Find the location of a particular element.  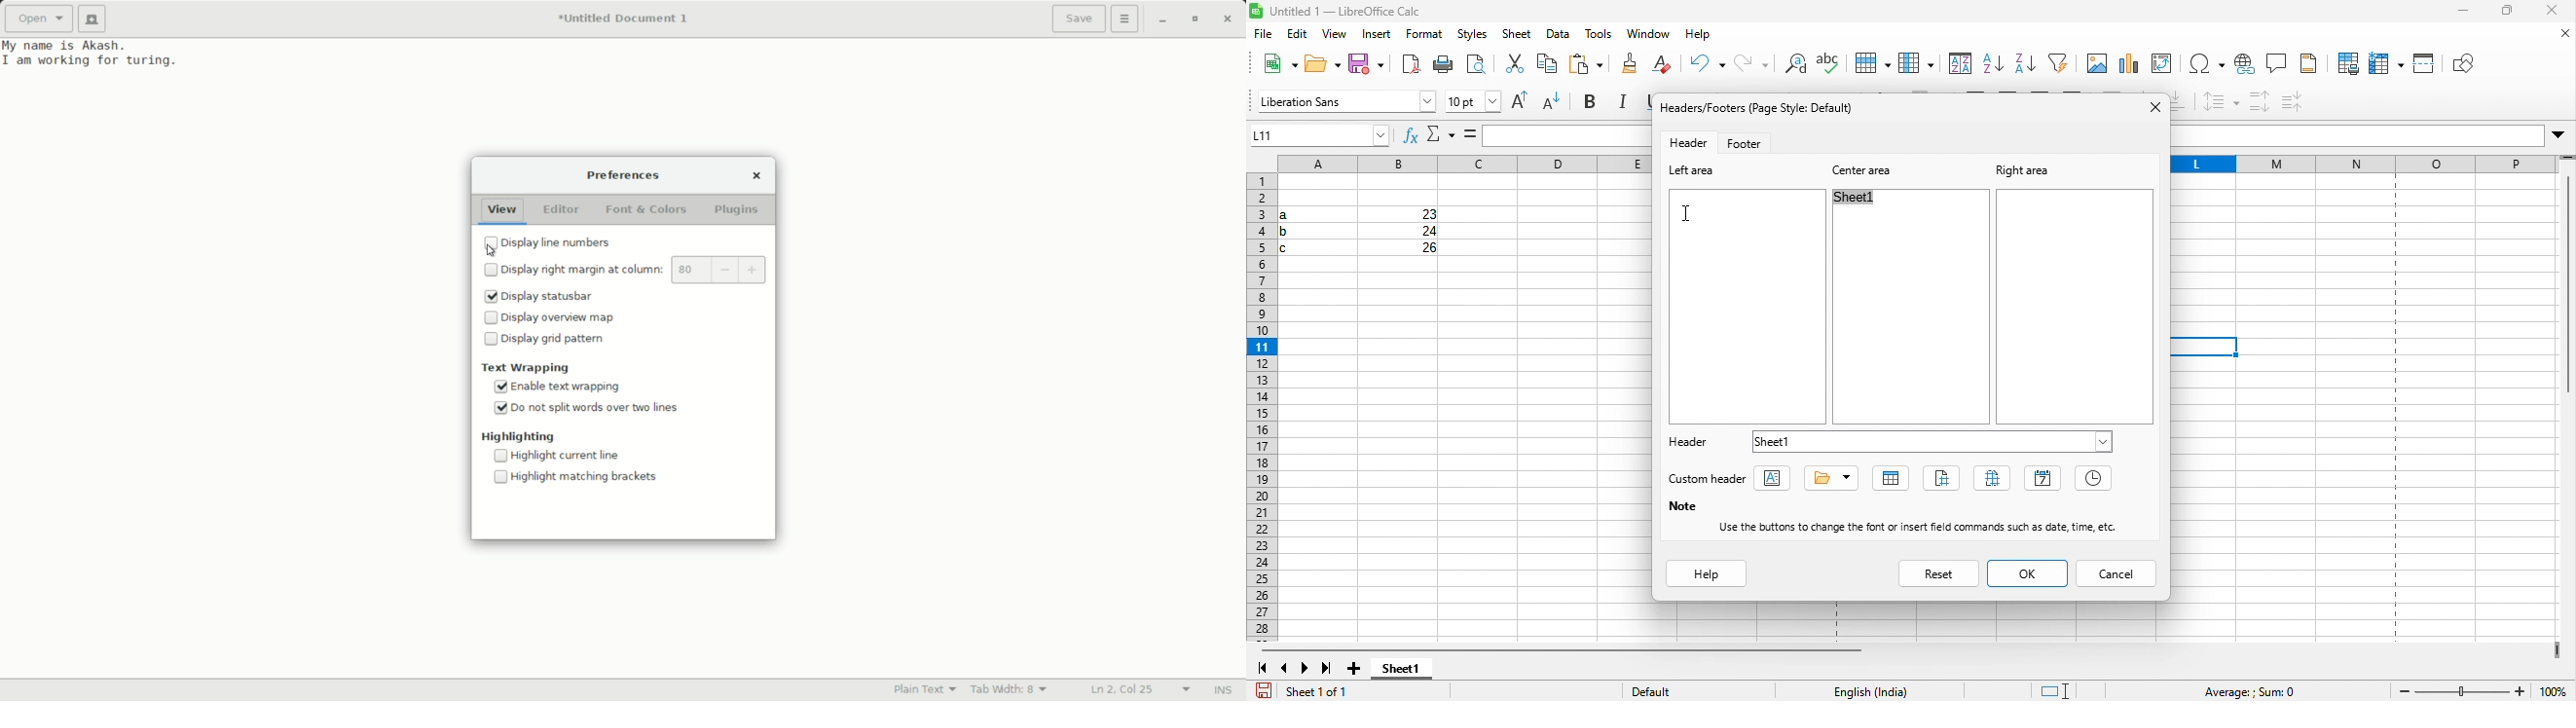

highlighting current file is located at coordinates (570, 455).